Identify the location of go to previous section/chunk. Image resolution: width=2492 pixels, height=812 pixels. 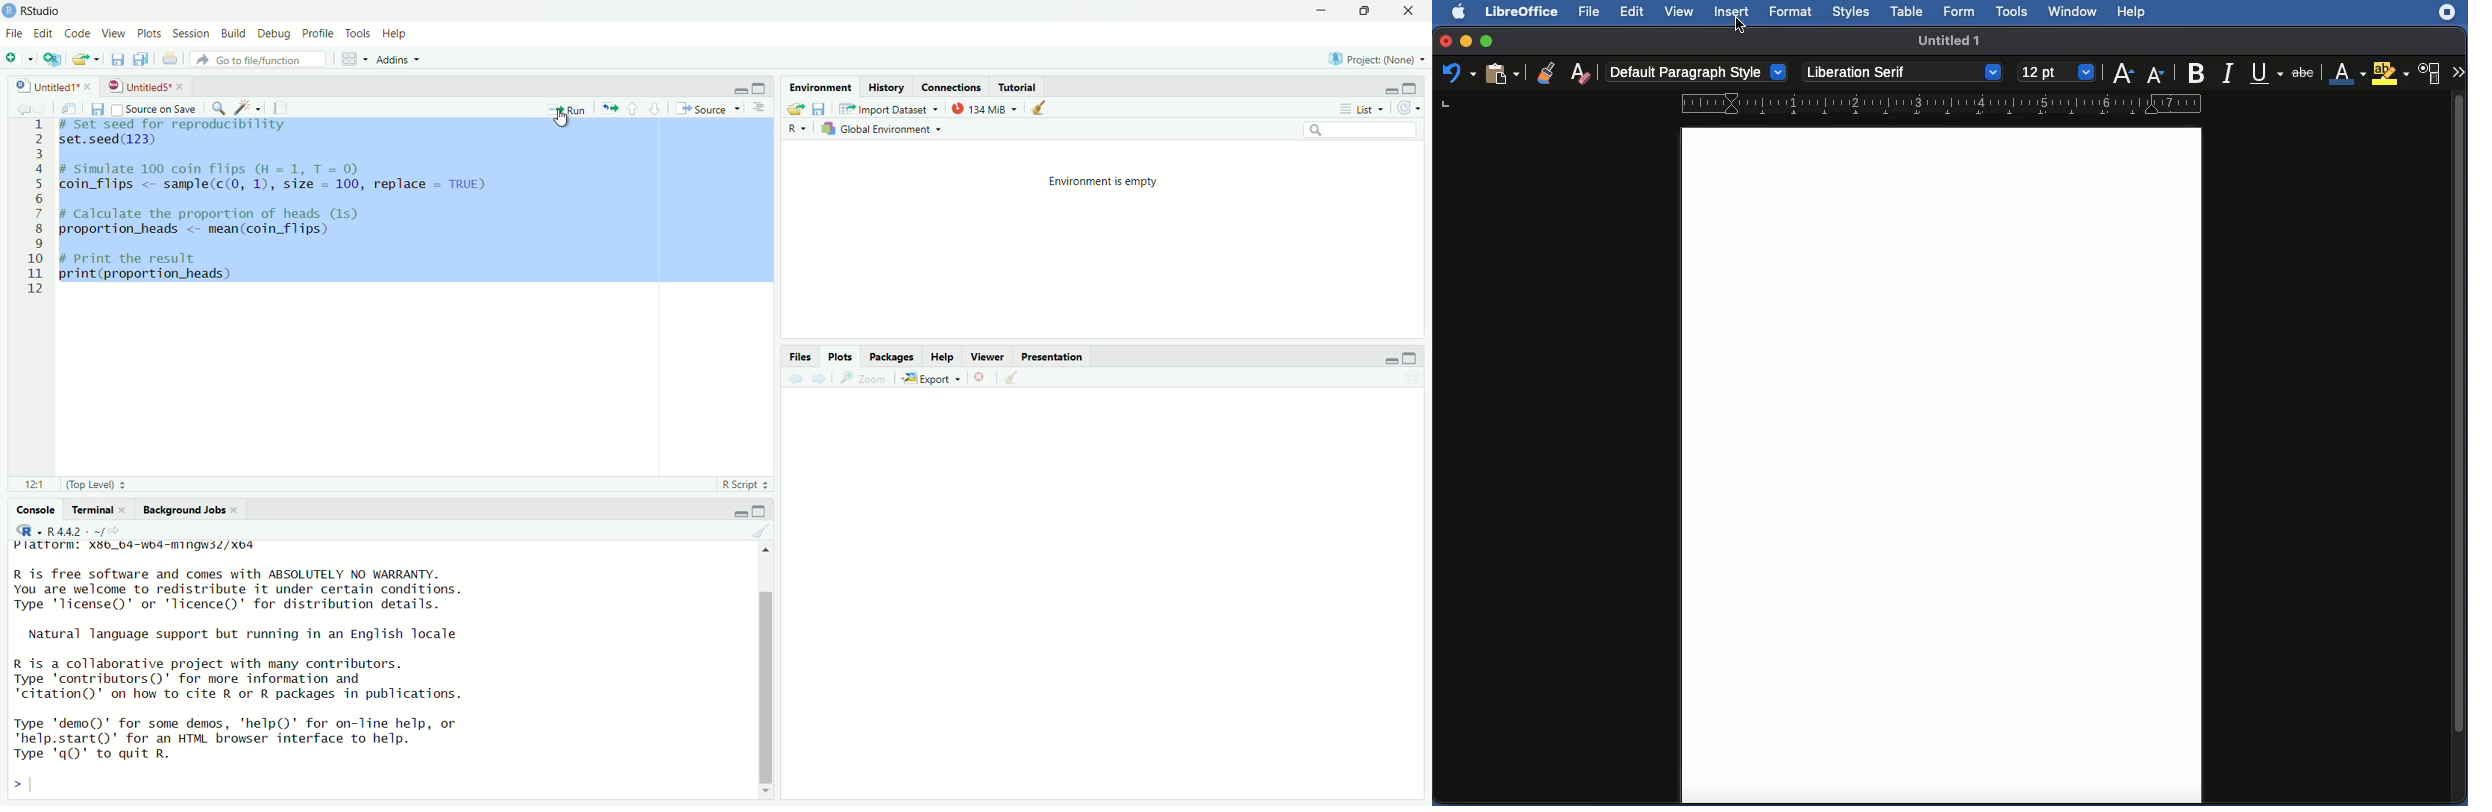
(634, 109).